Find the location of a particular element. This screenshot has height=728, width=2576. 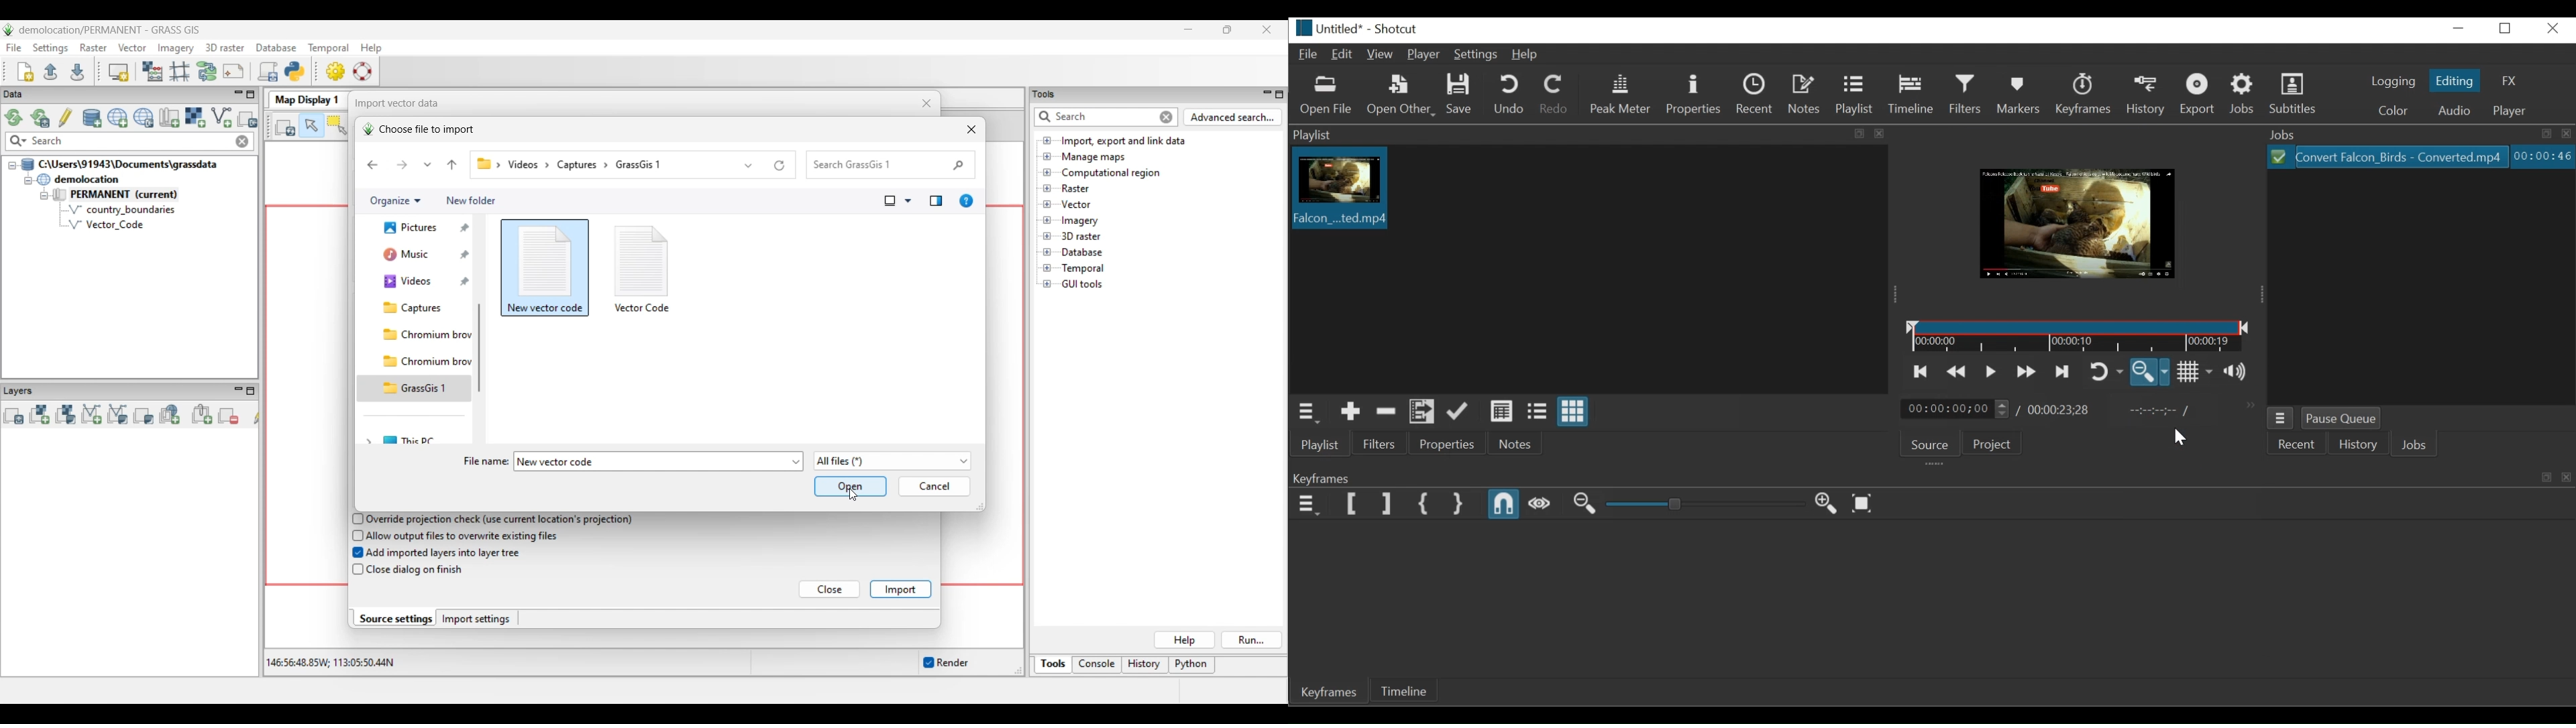

player is located at coordinates (2508, 111).